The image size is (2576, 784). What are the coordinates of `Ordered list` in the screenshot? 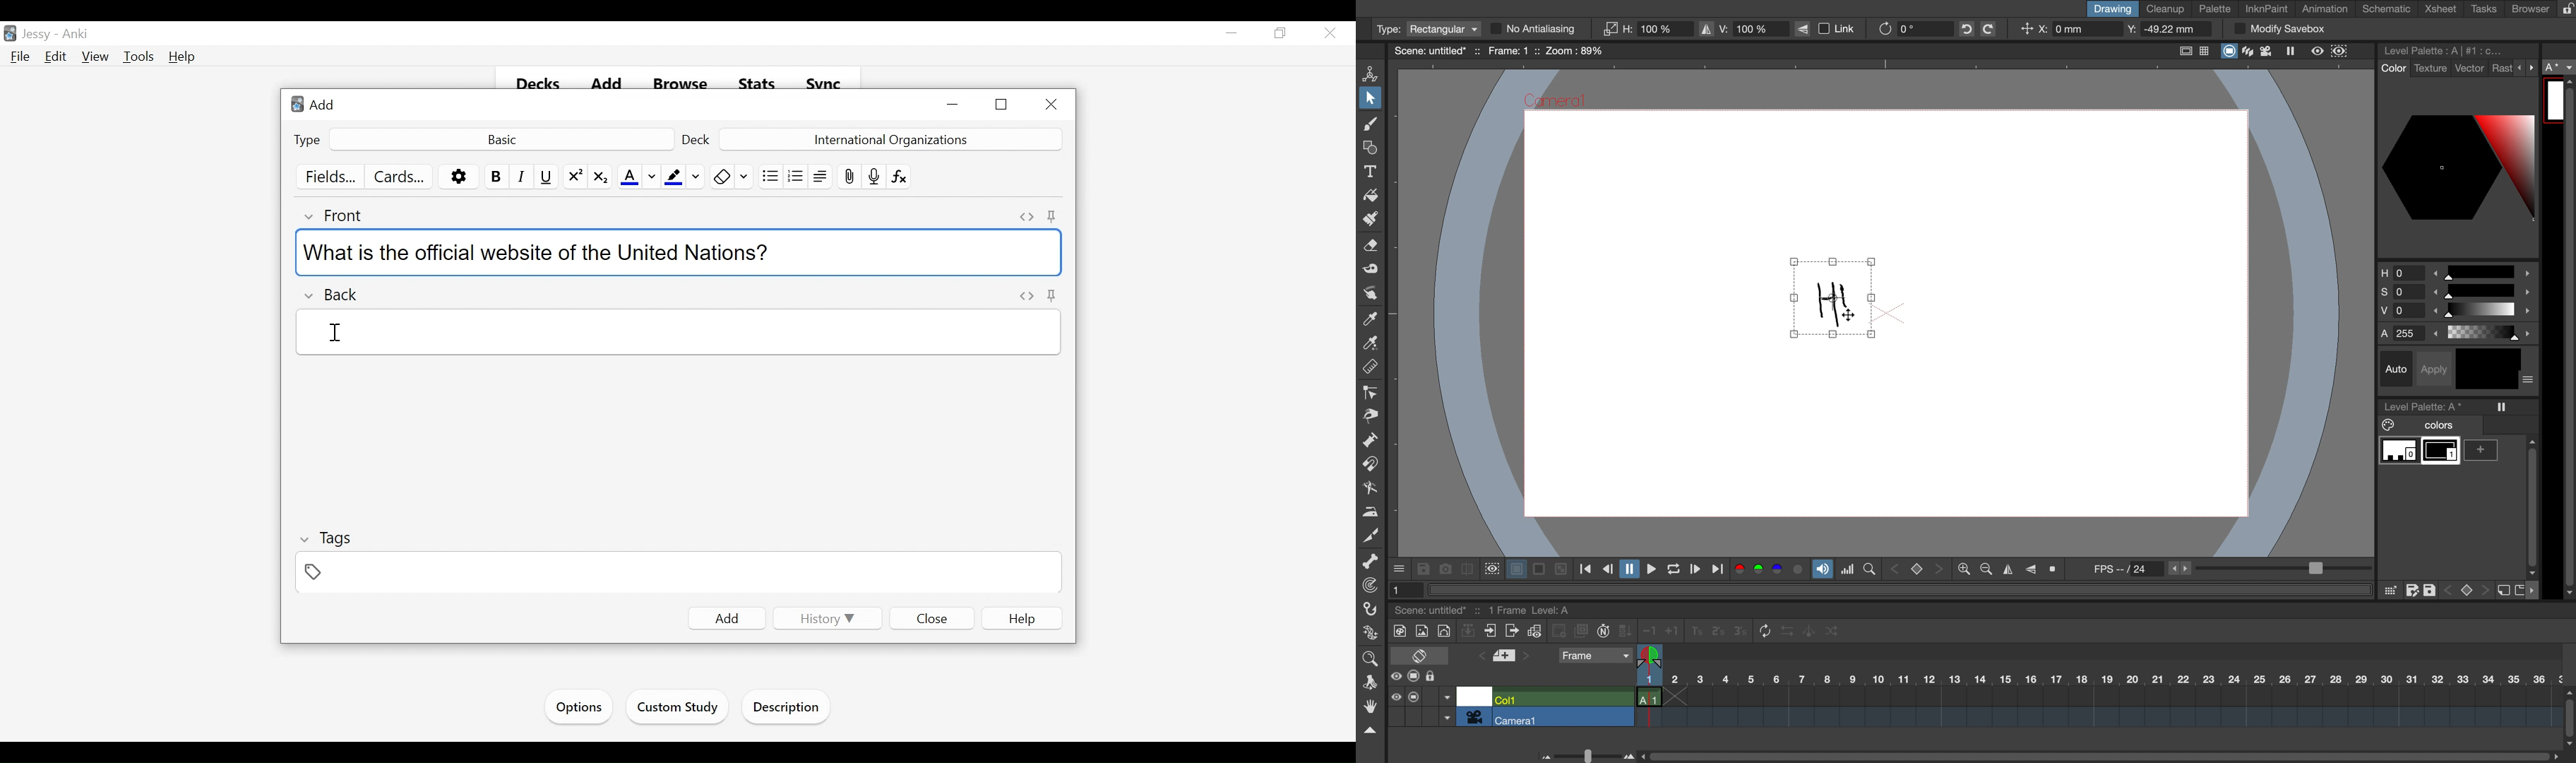 It's located at (794, 175).